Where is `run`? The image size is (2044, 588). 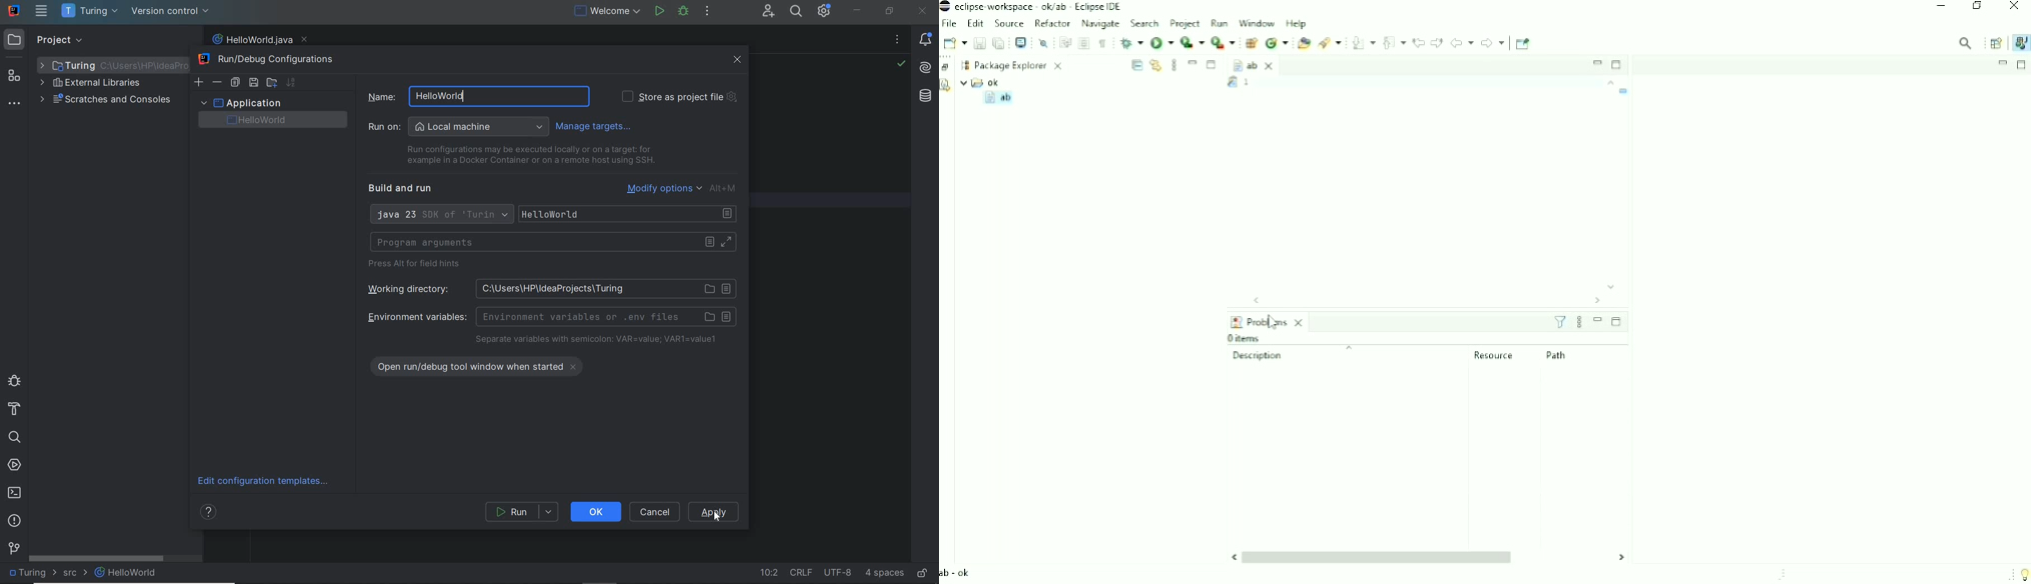 run is located at coordinates (660, 11).